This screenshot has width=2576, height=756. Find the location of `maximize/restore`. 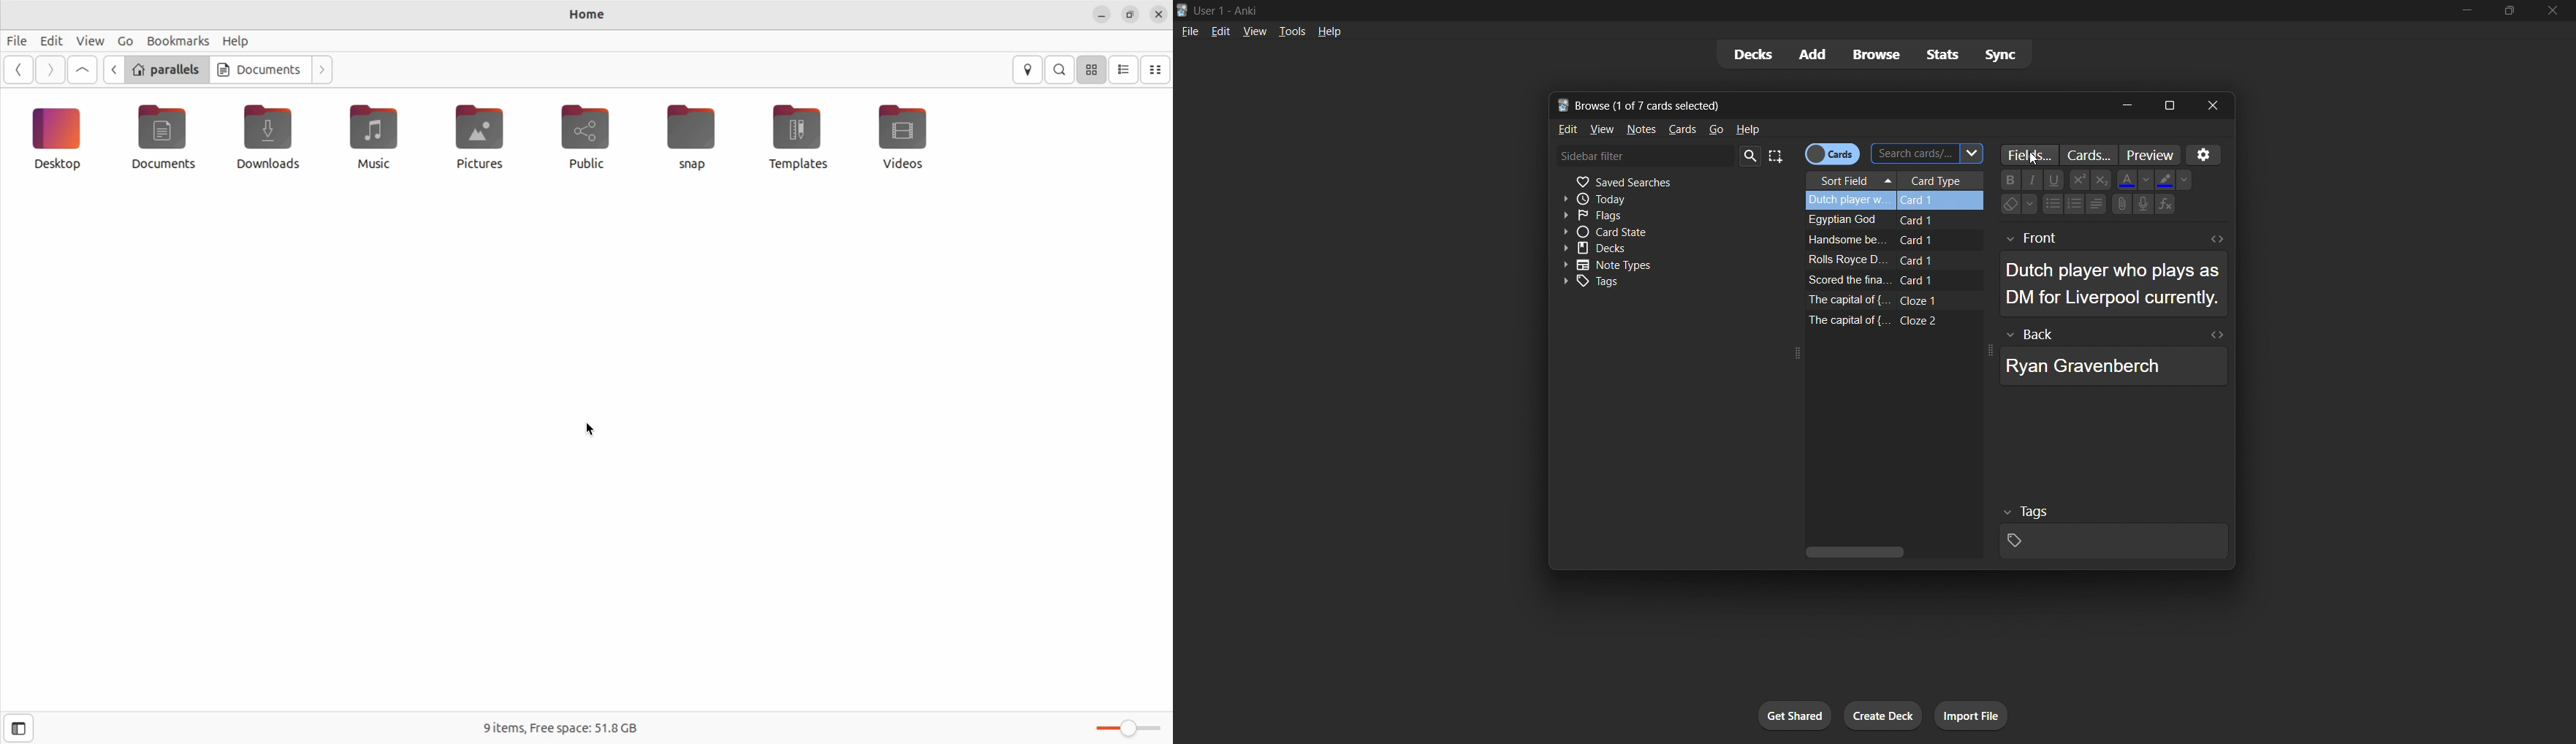

maximize/restore is located at coordinates (2507, 12).